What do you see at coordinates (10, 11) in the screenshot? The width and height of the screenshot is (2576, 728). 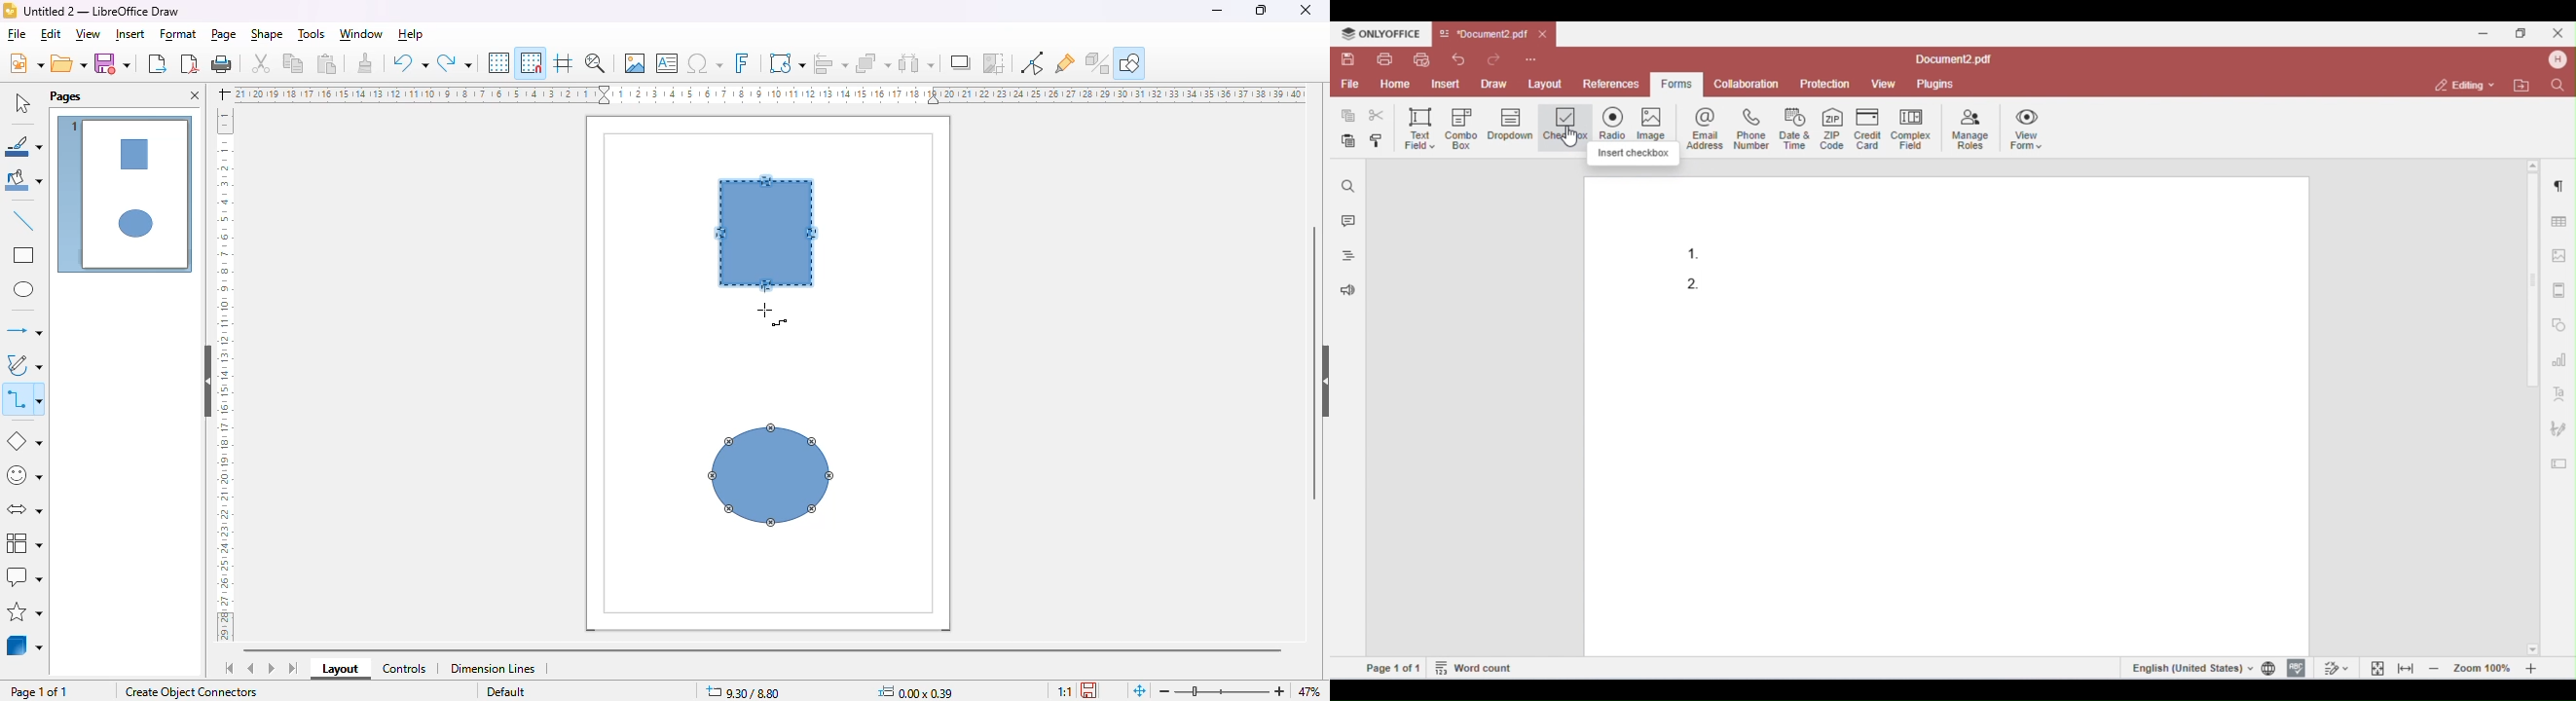 I see `logo` at bounding box center [10, 11].